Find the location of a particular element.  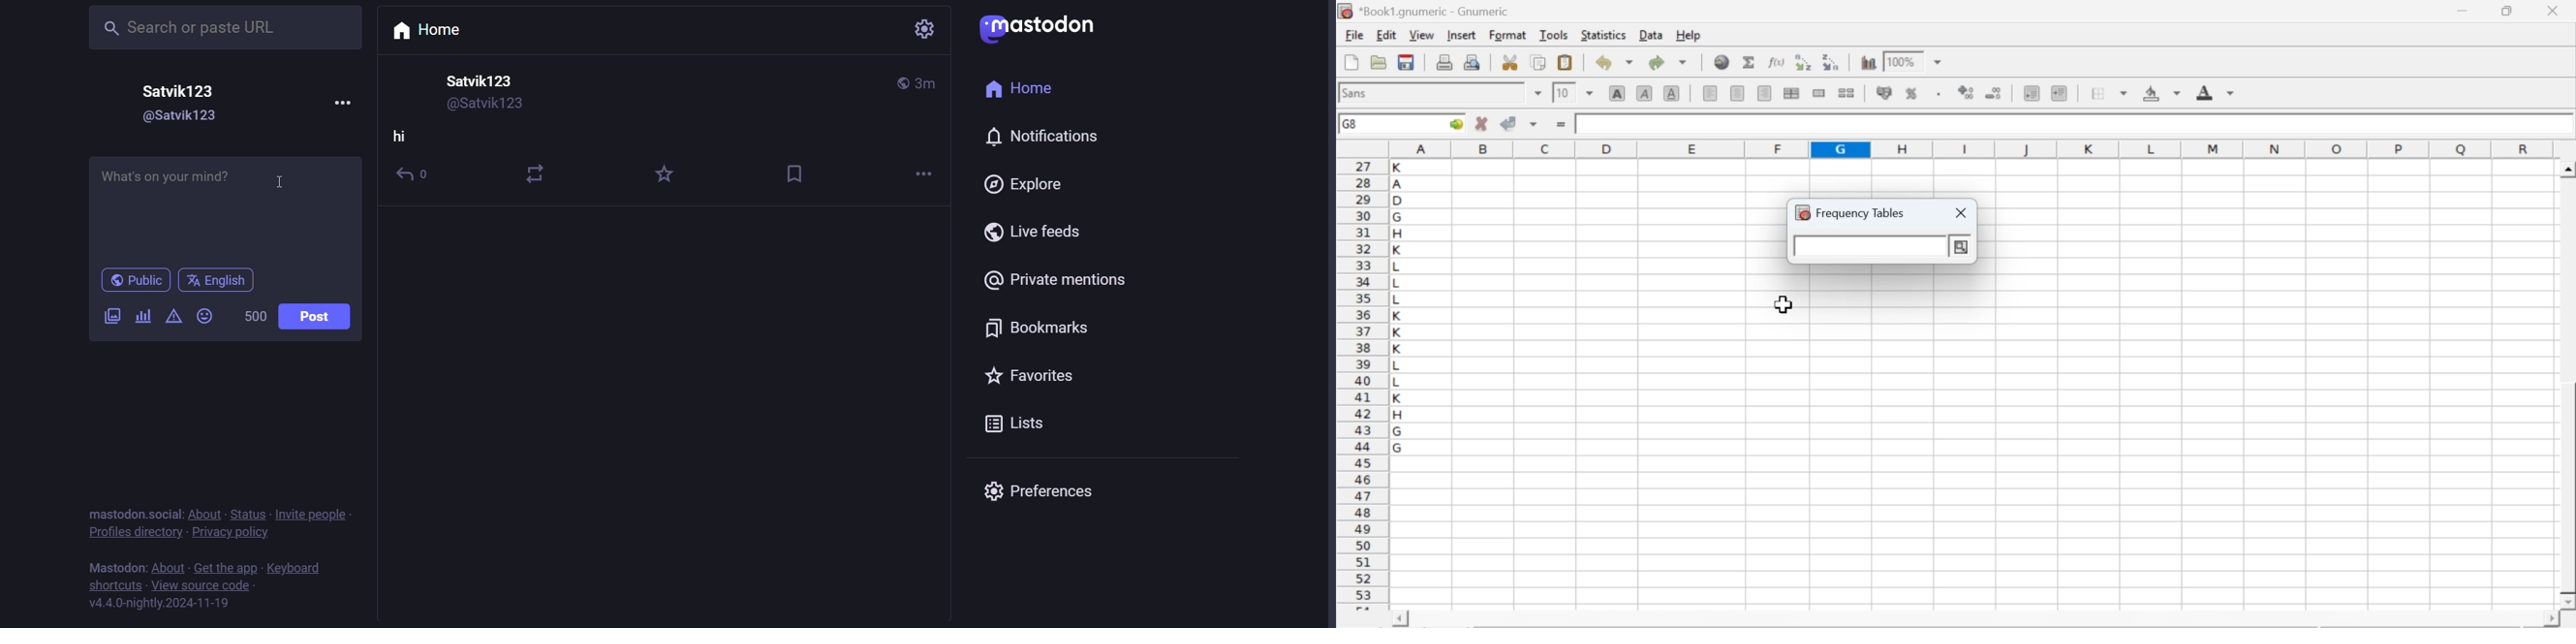

bookmark is located at coordinates (798, 172).